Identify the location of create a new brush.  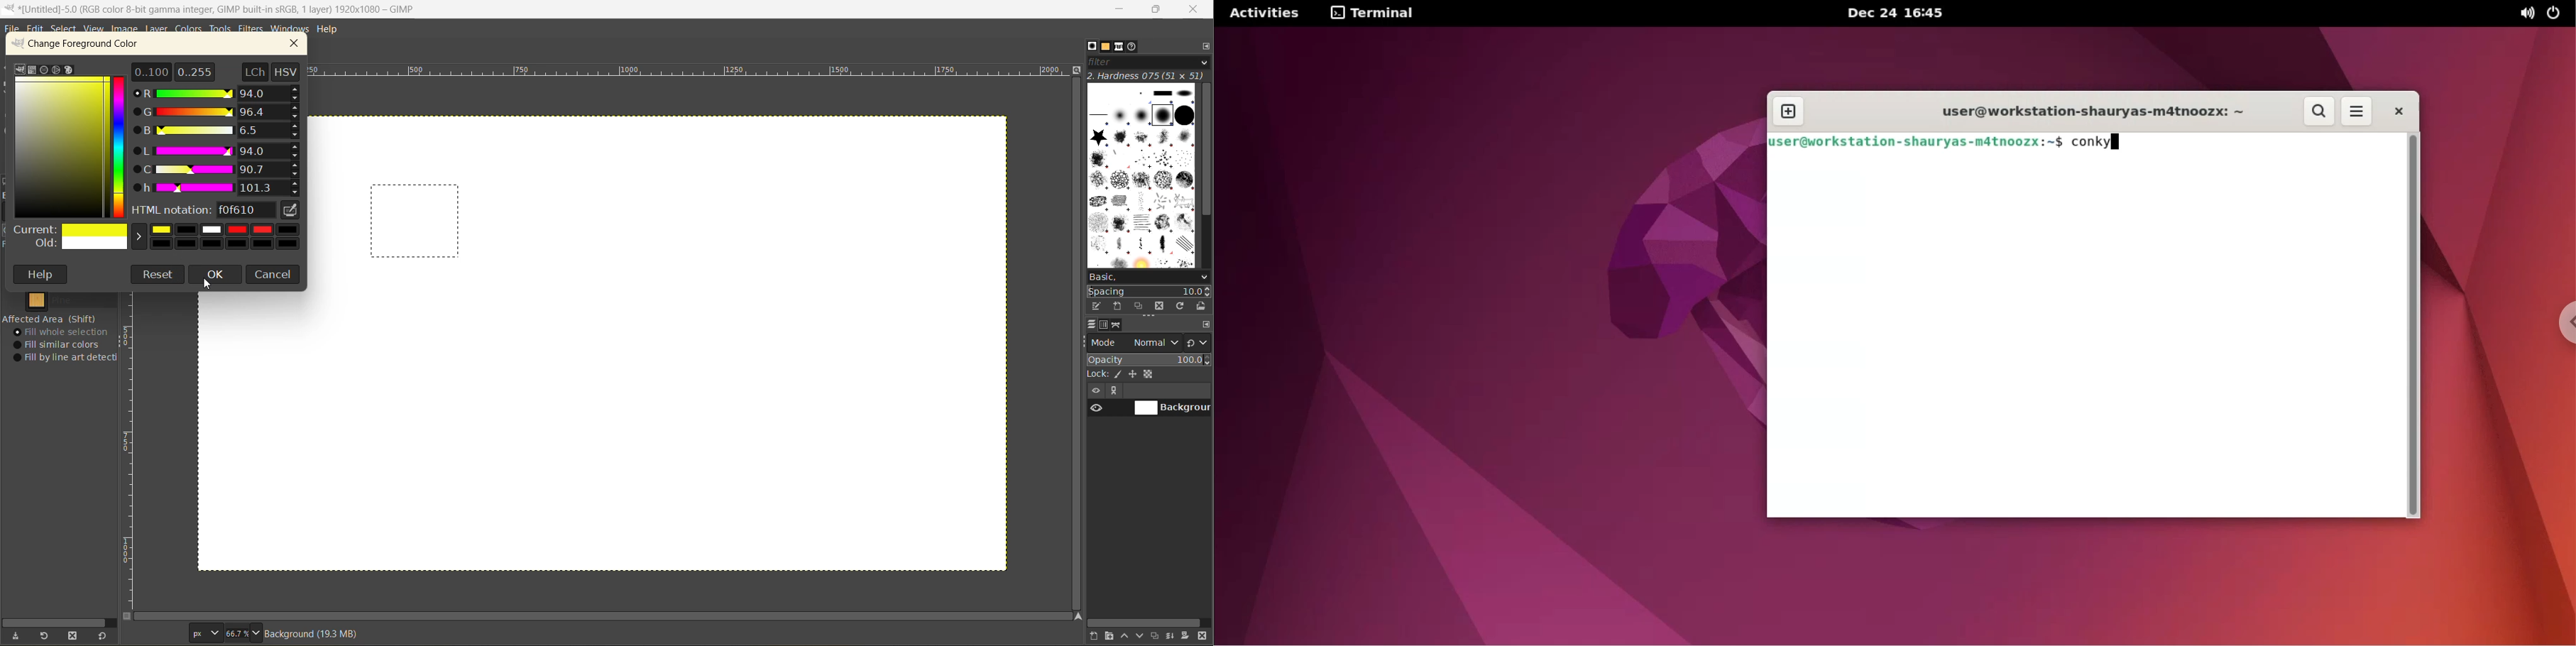
(1119, 305).